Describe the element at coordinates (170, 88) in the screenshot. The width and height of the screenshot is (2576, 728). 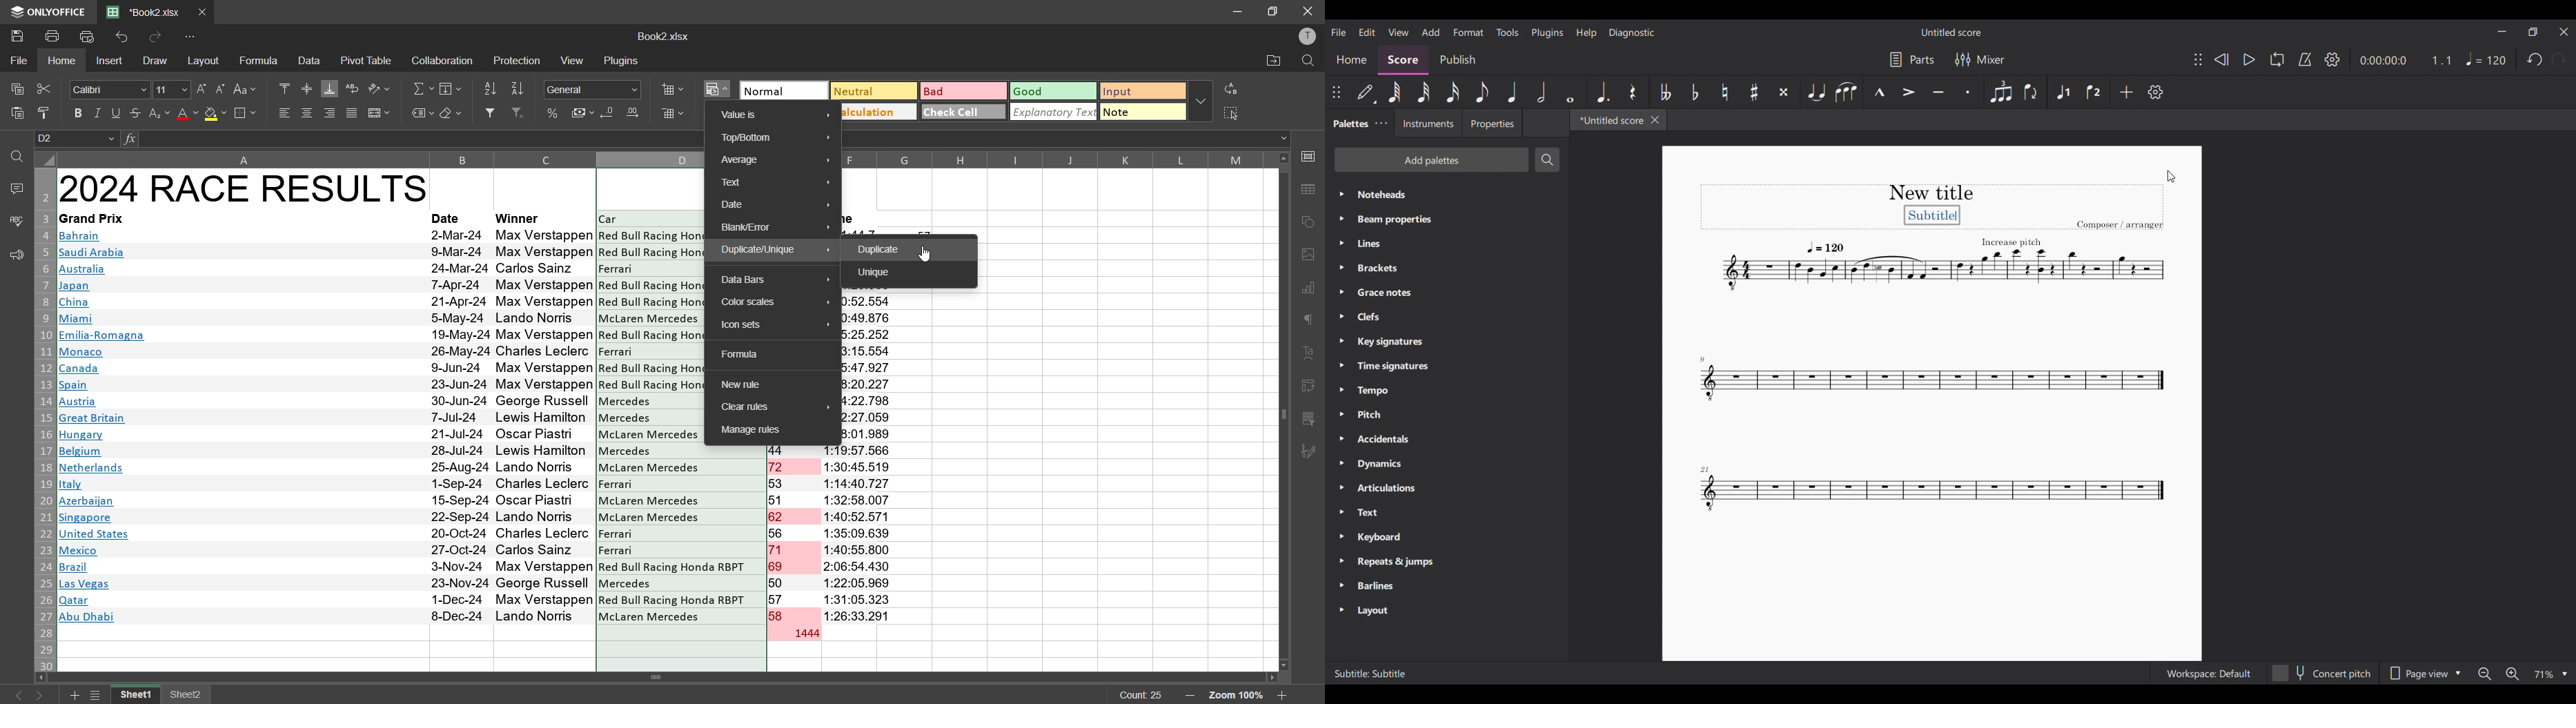
I see `font size` at that location.